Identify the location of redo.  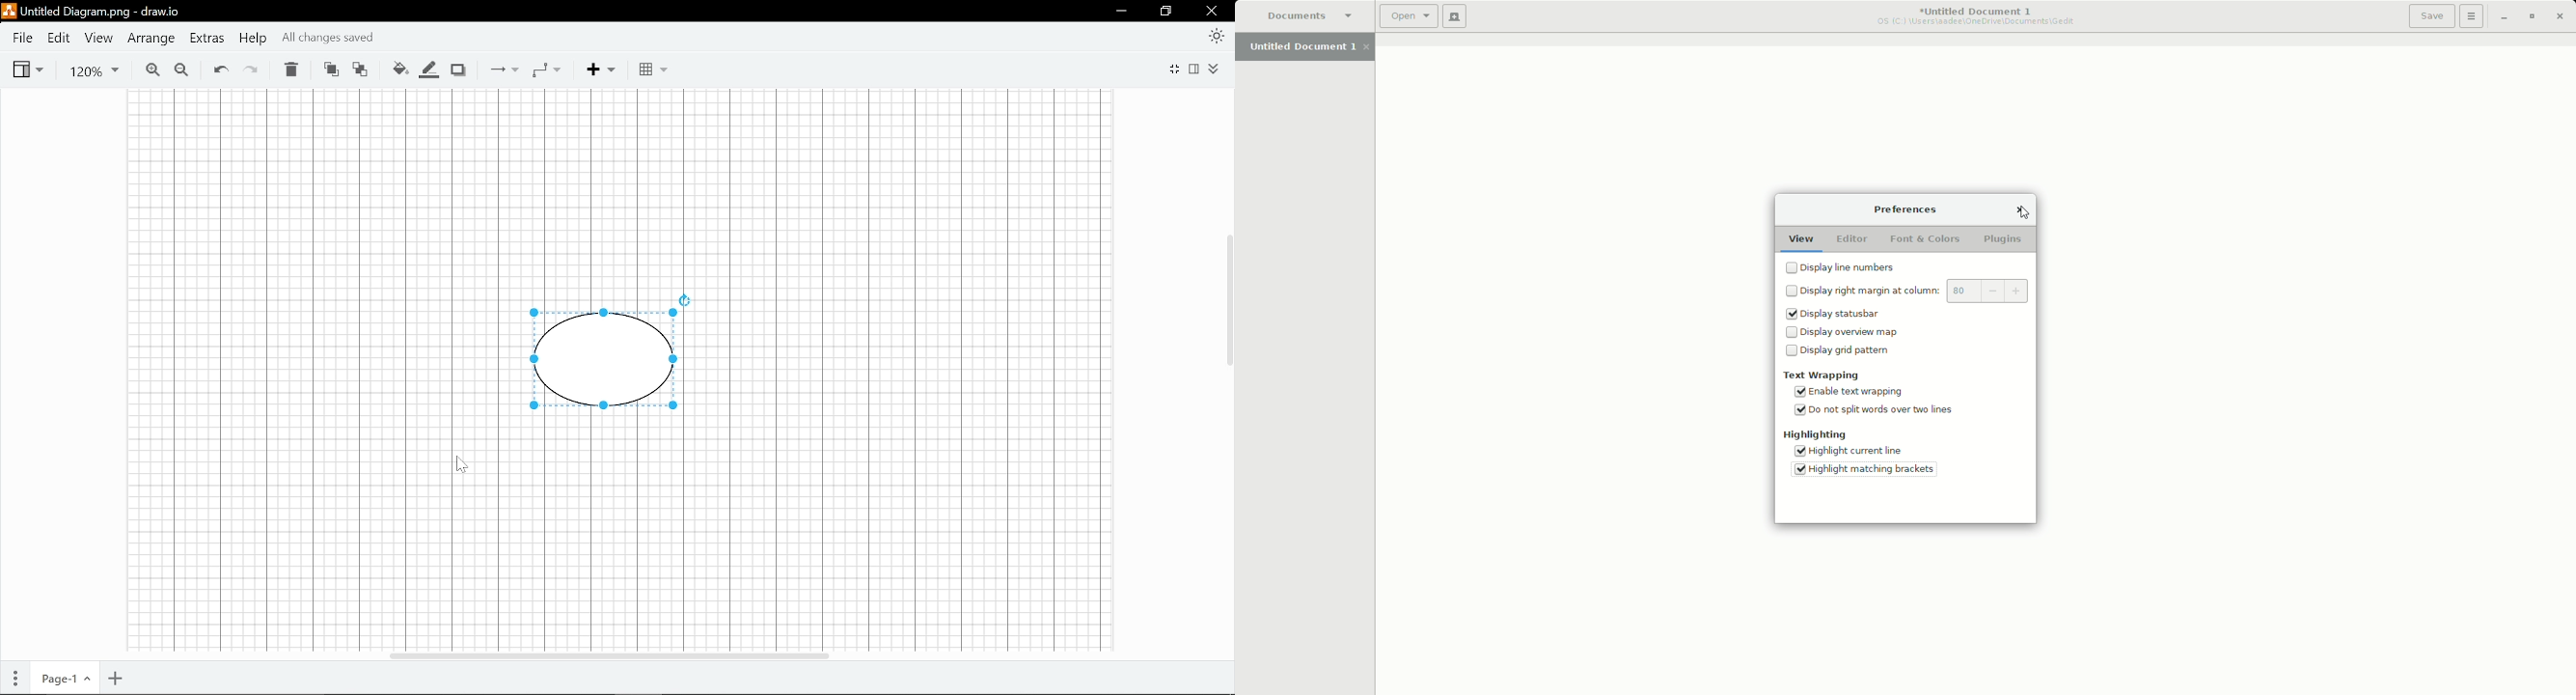
(250, 68).